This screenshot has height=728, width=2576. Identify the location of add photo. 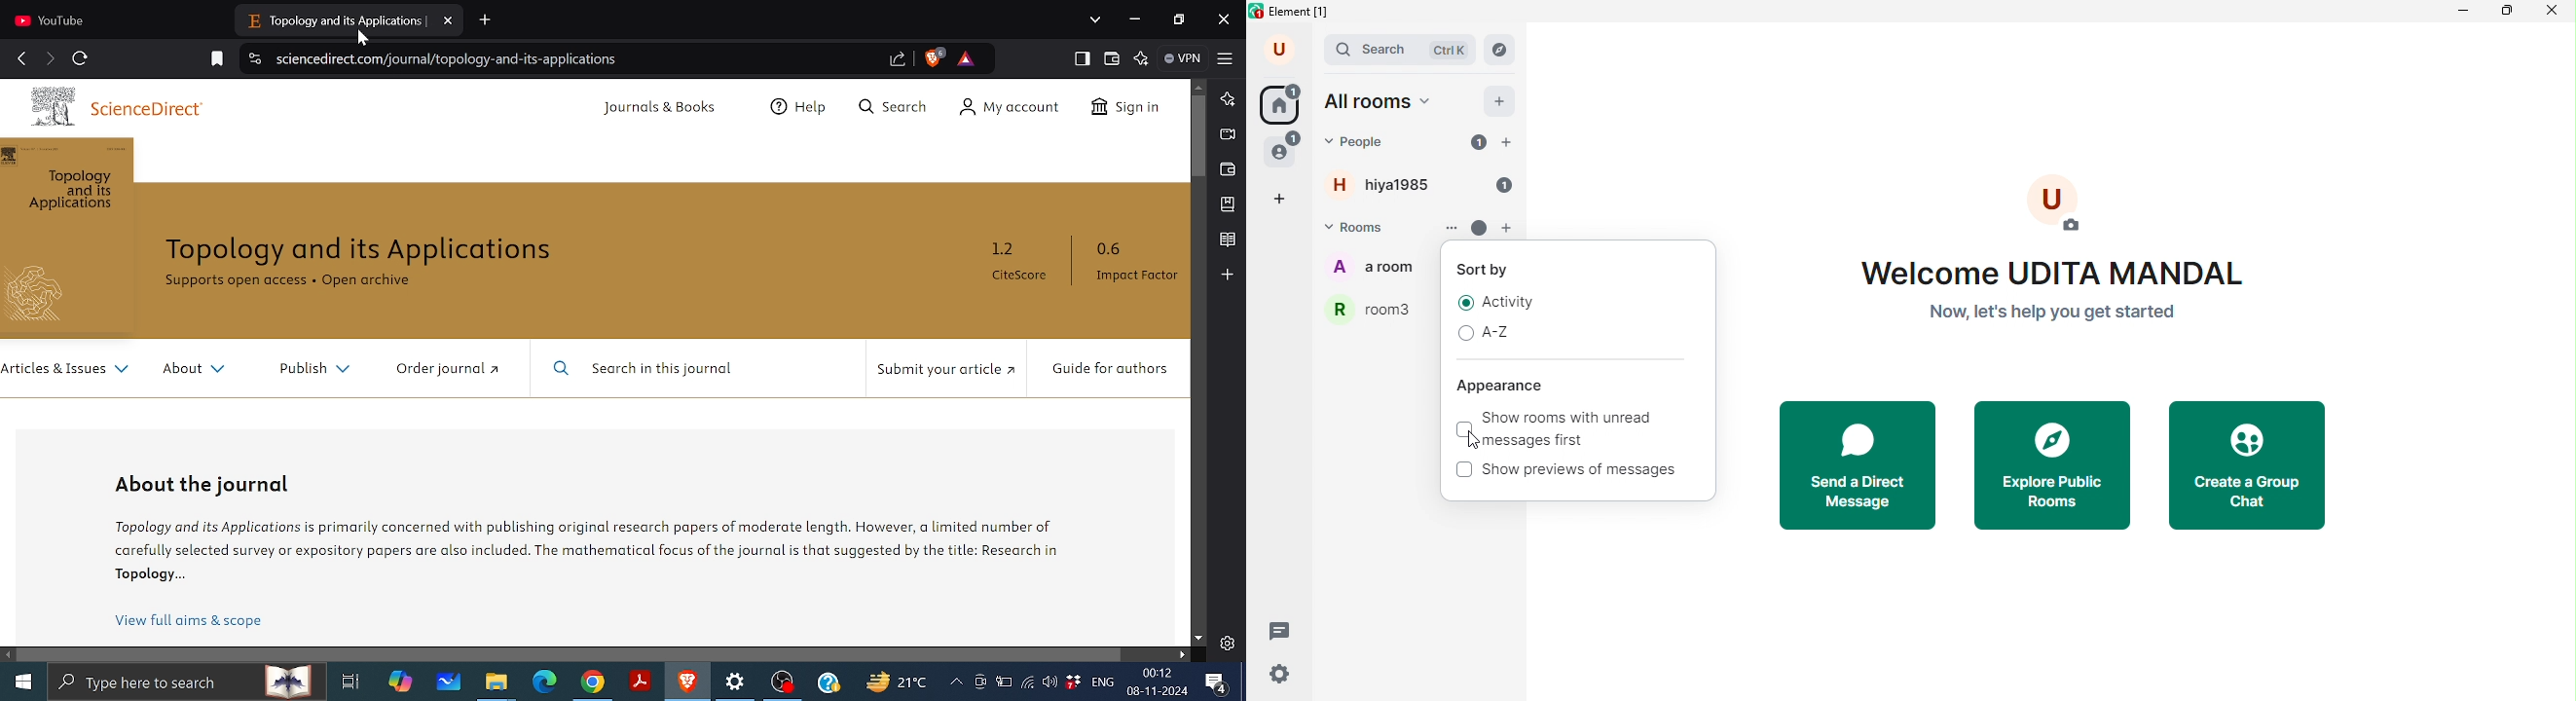
(2061, 207).